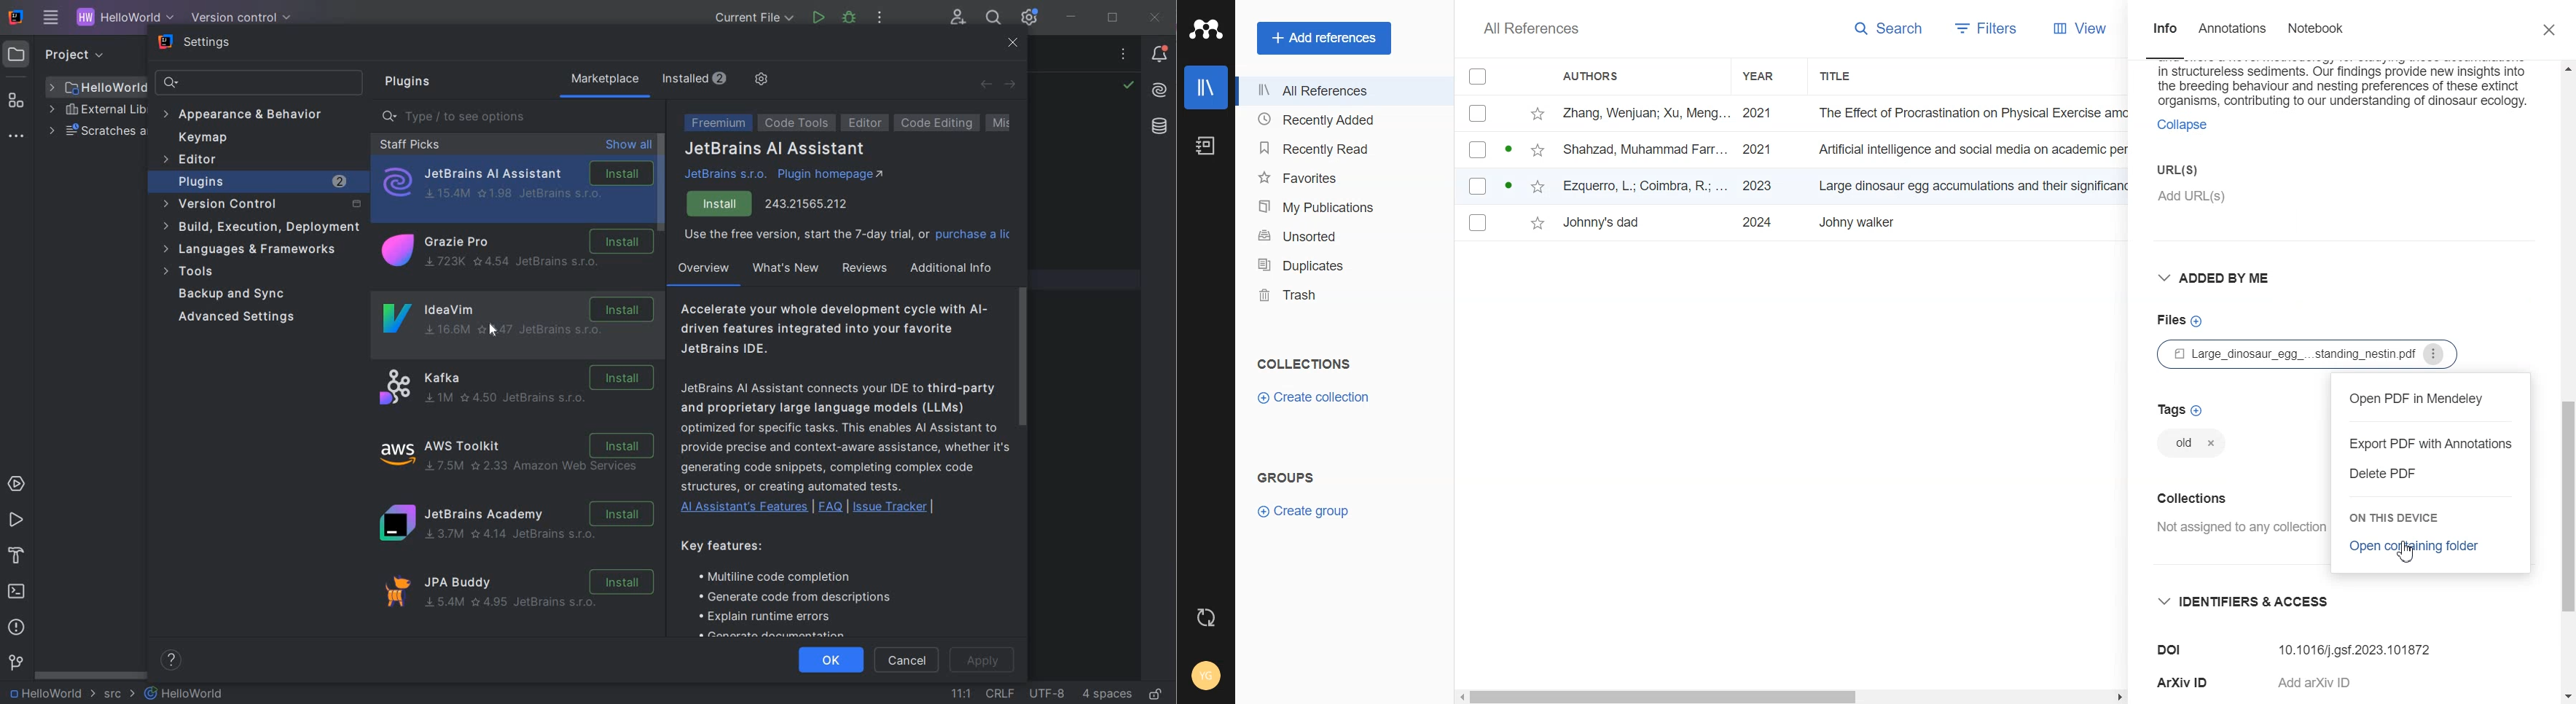  What do you see at coordinates (2239, 528) in the screenshot?
I see `not assigned to any collection` at bounding box center [2239, 528].